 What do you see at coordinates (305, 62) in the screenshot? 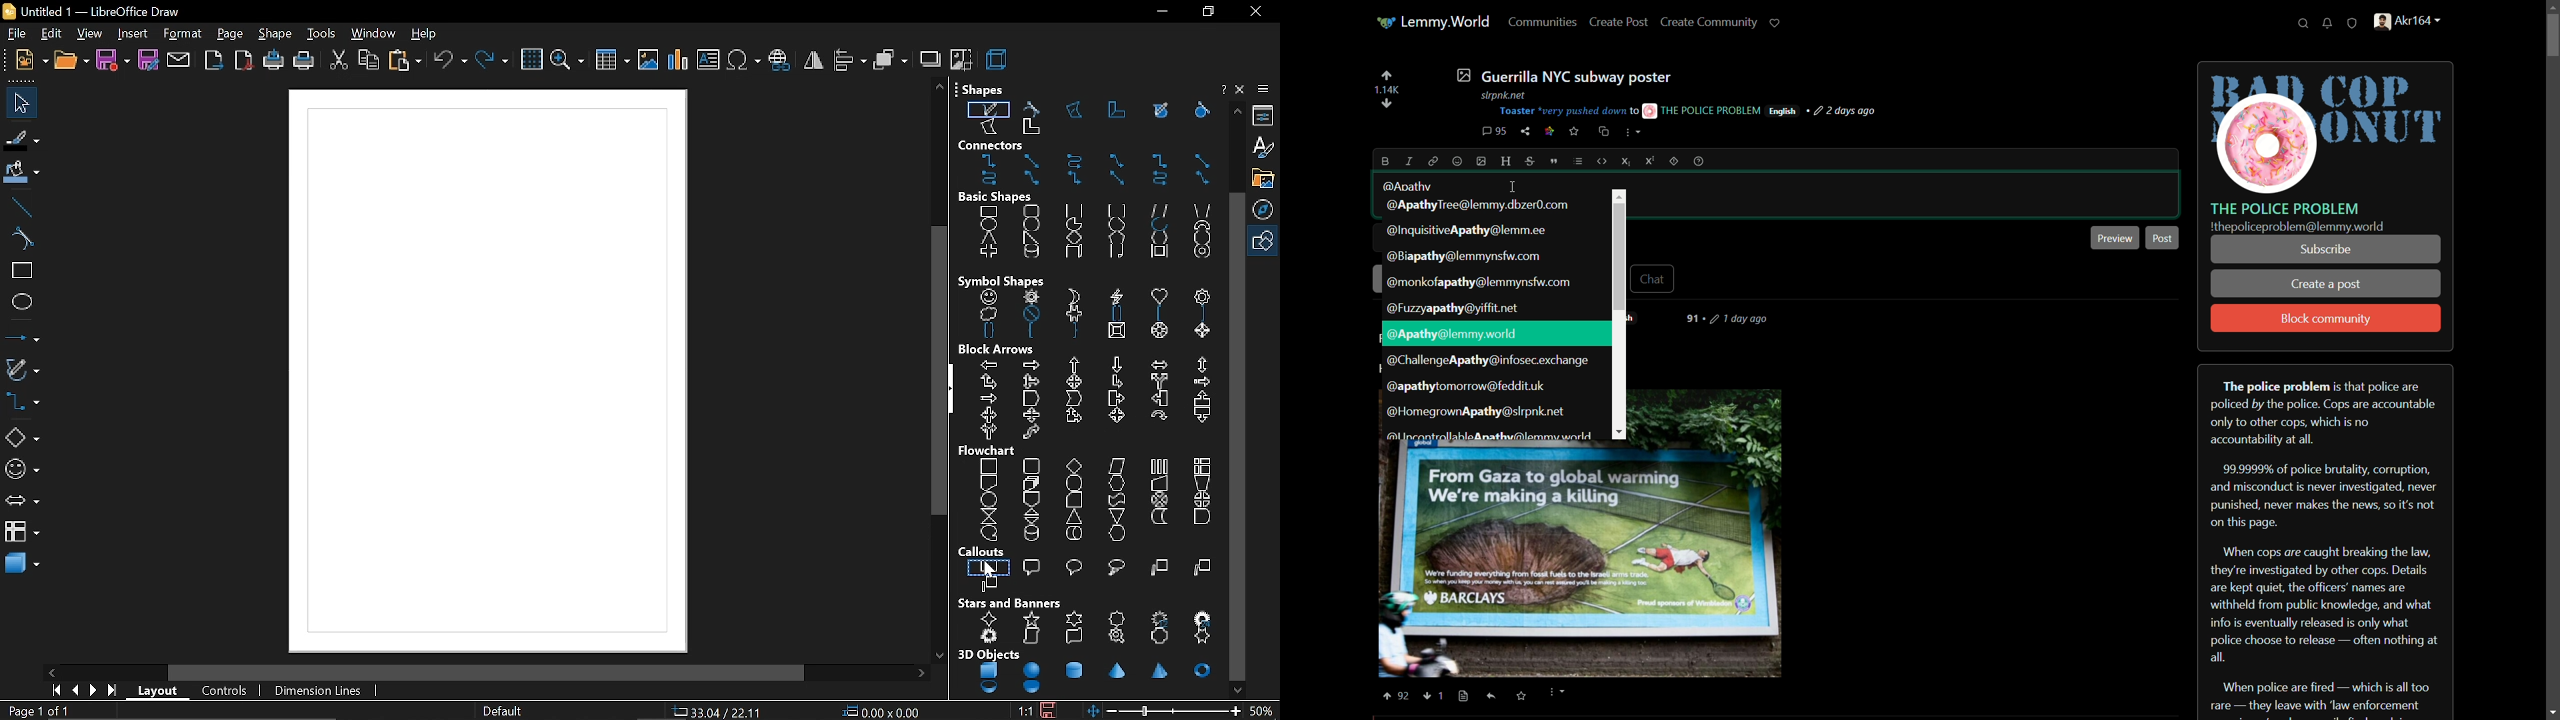
I see `print` at bounding box center [305, 62].